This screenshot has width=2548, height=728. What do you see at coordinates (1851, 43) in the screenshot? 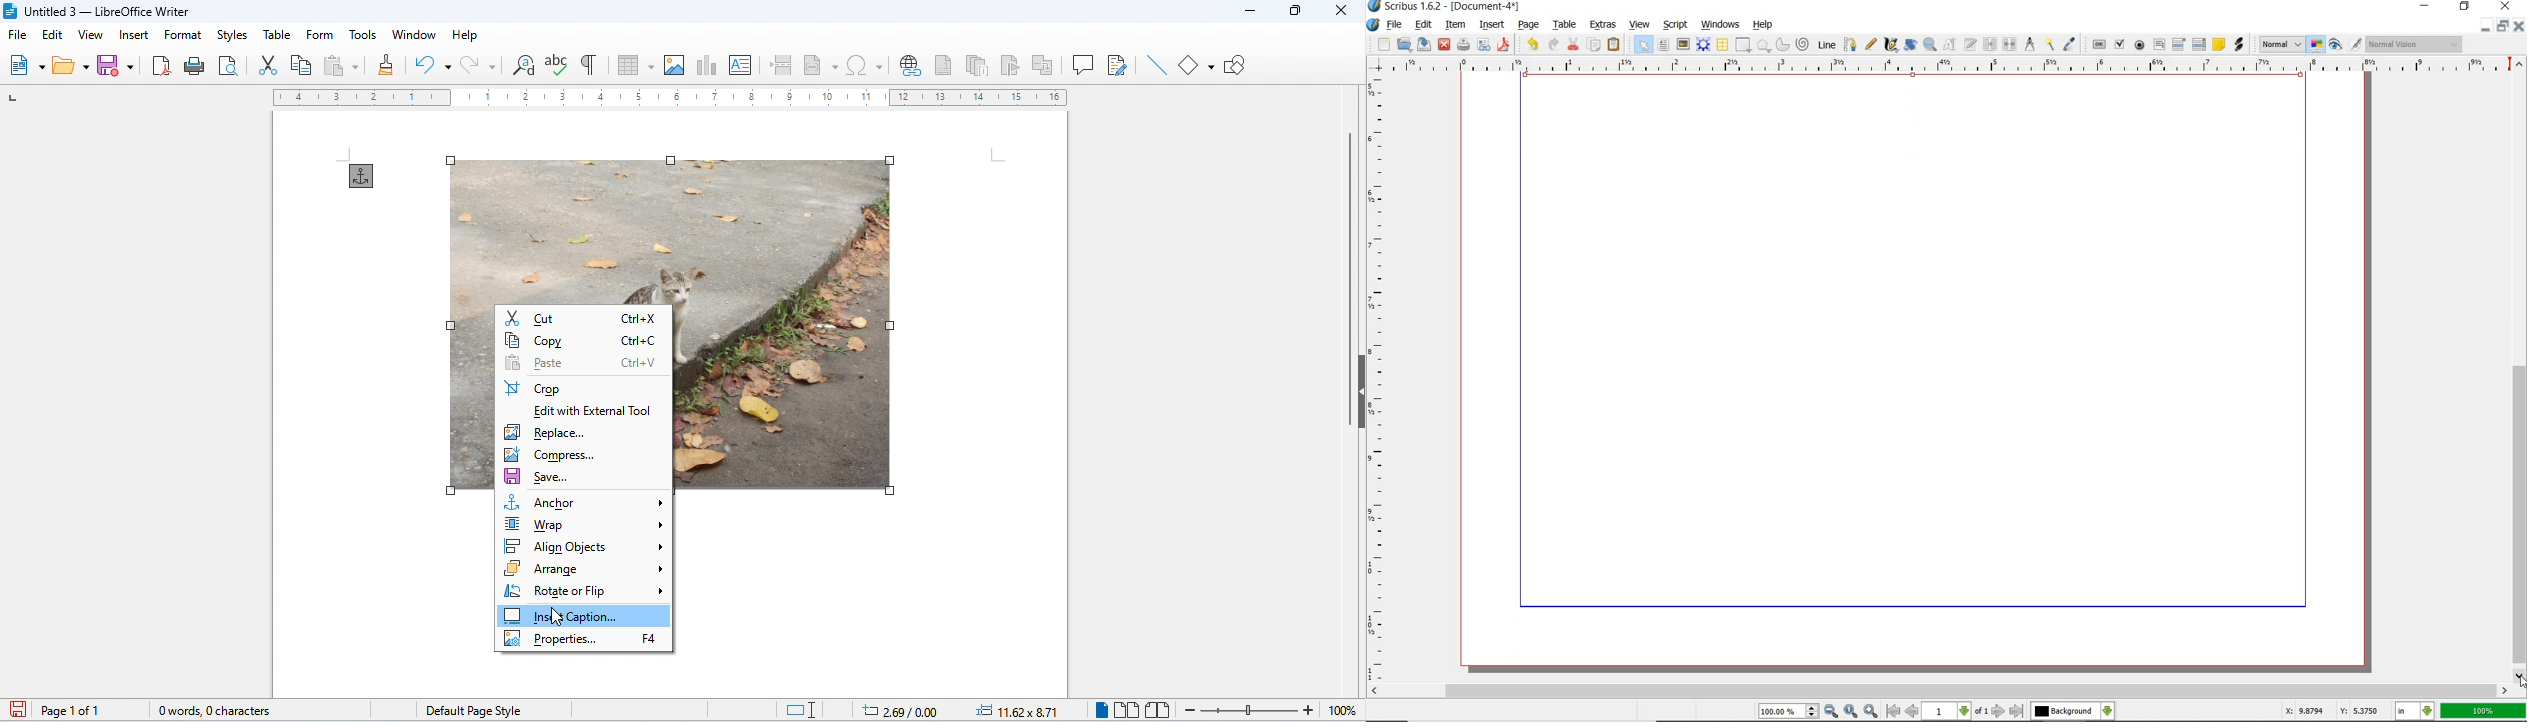
I see `Bezier curve` at bounding box center [1851, 43].